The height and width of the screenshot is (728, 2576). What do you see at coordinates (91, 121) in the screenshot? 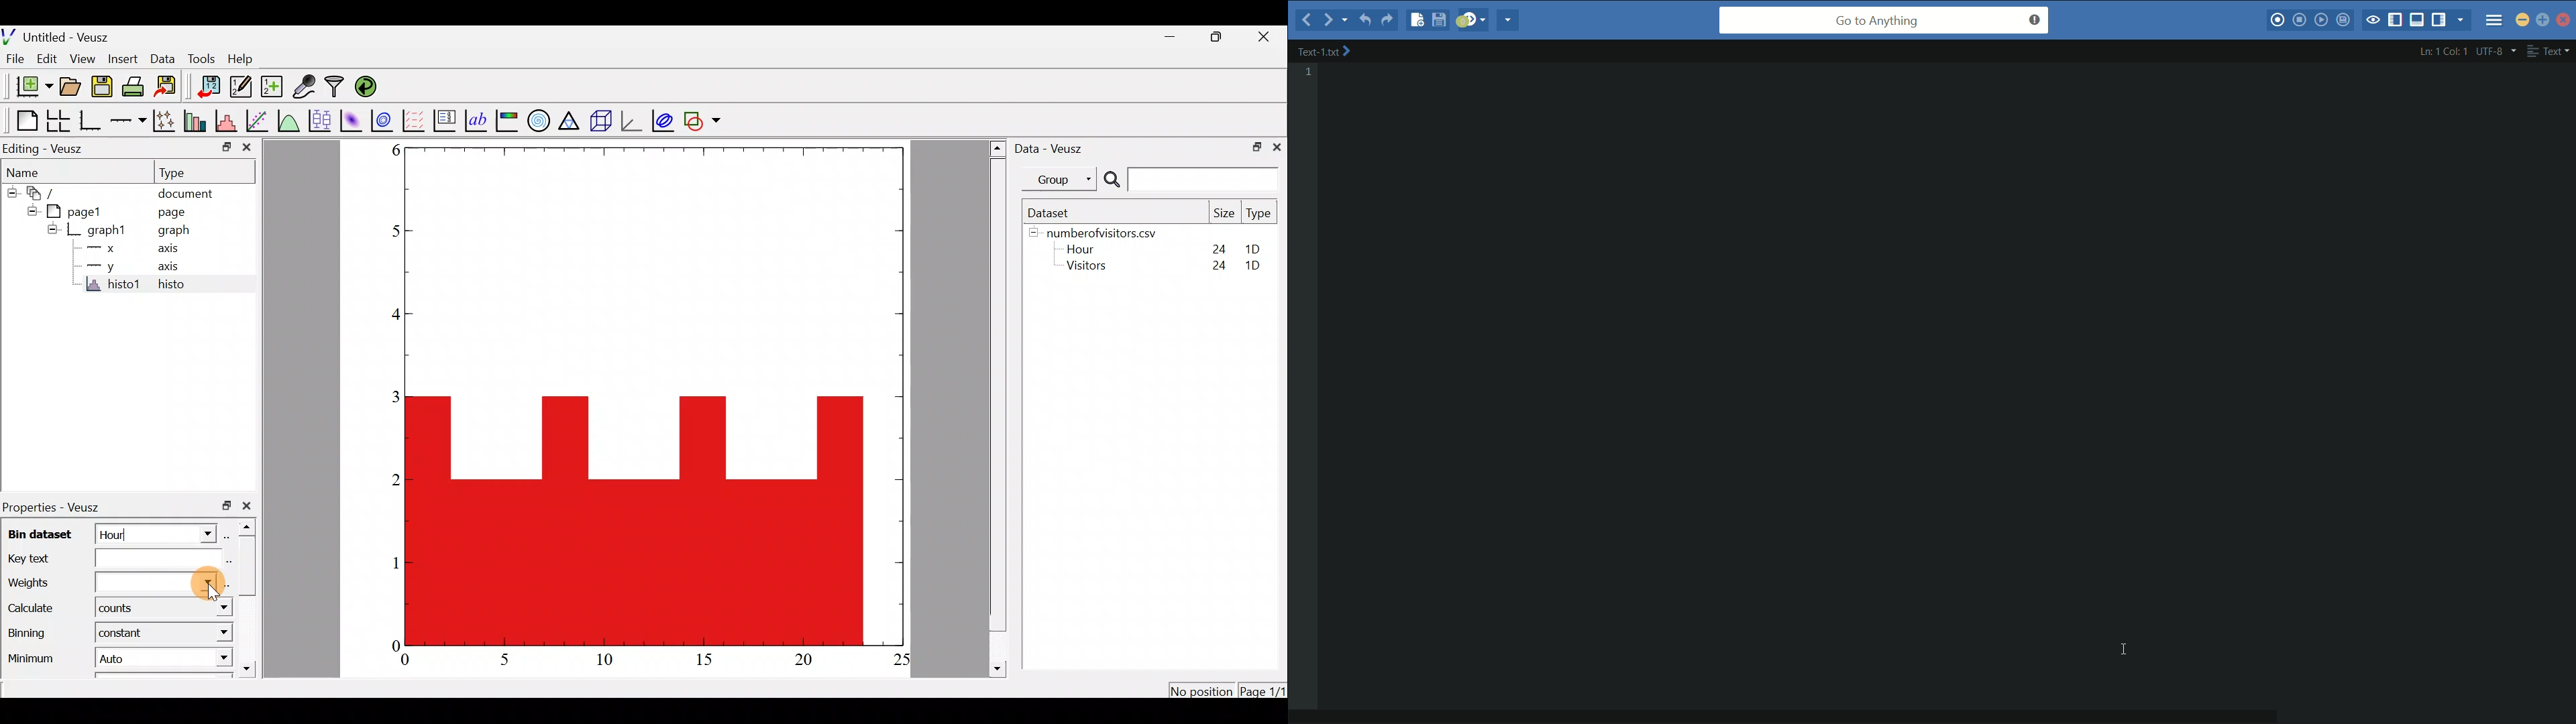
I see `Base graph` at bounding box center [91, 121].